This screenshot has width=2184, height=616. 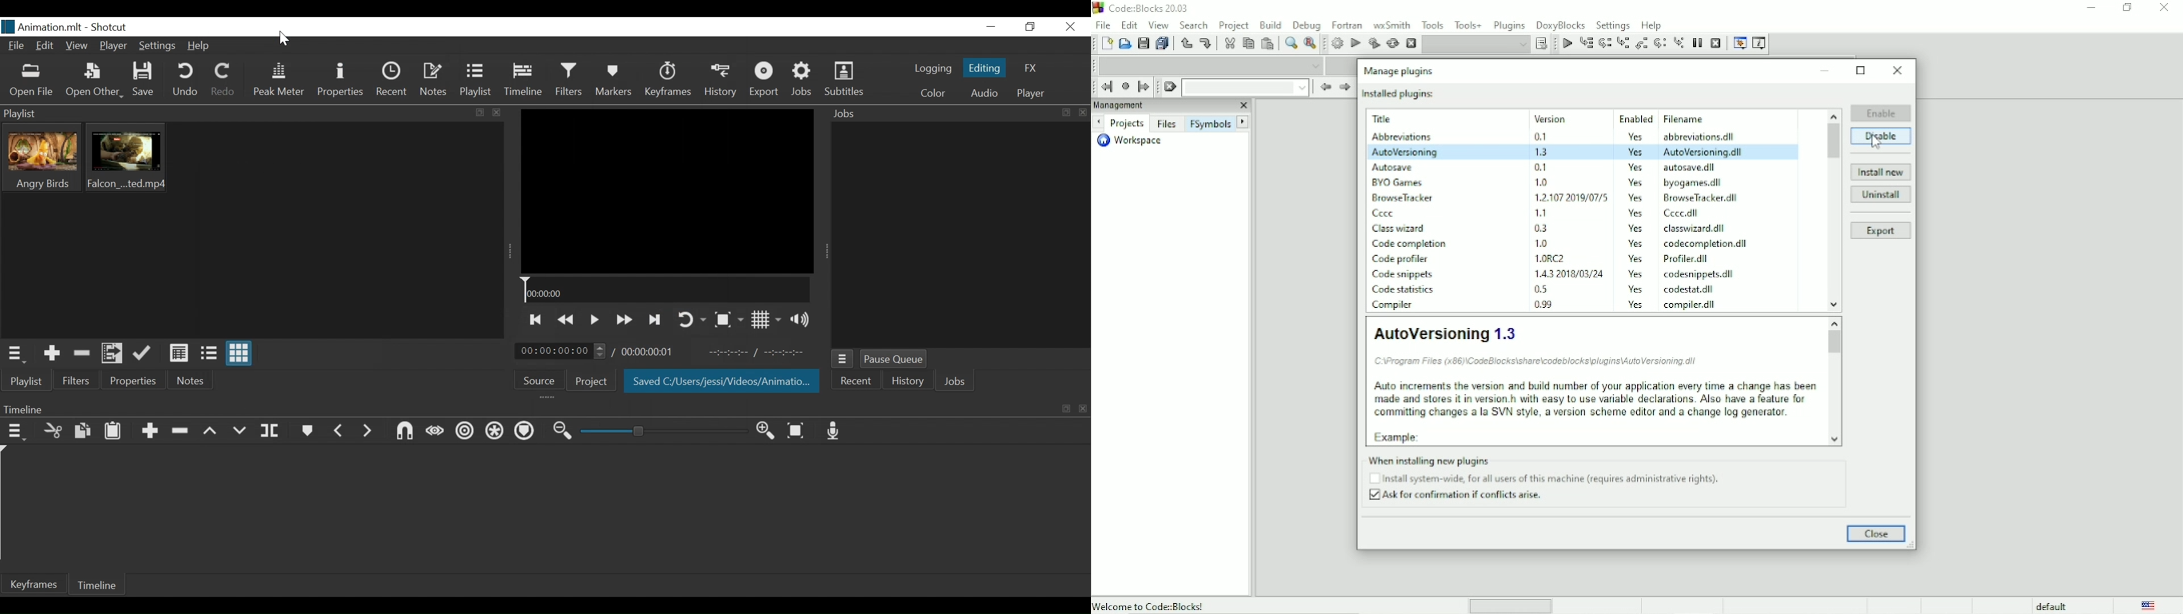 What do you see at coordinates (719, 79) in the screenshot?
I see `History` at bounding box center [719, 79].